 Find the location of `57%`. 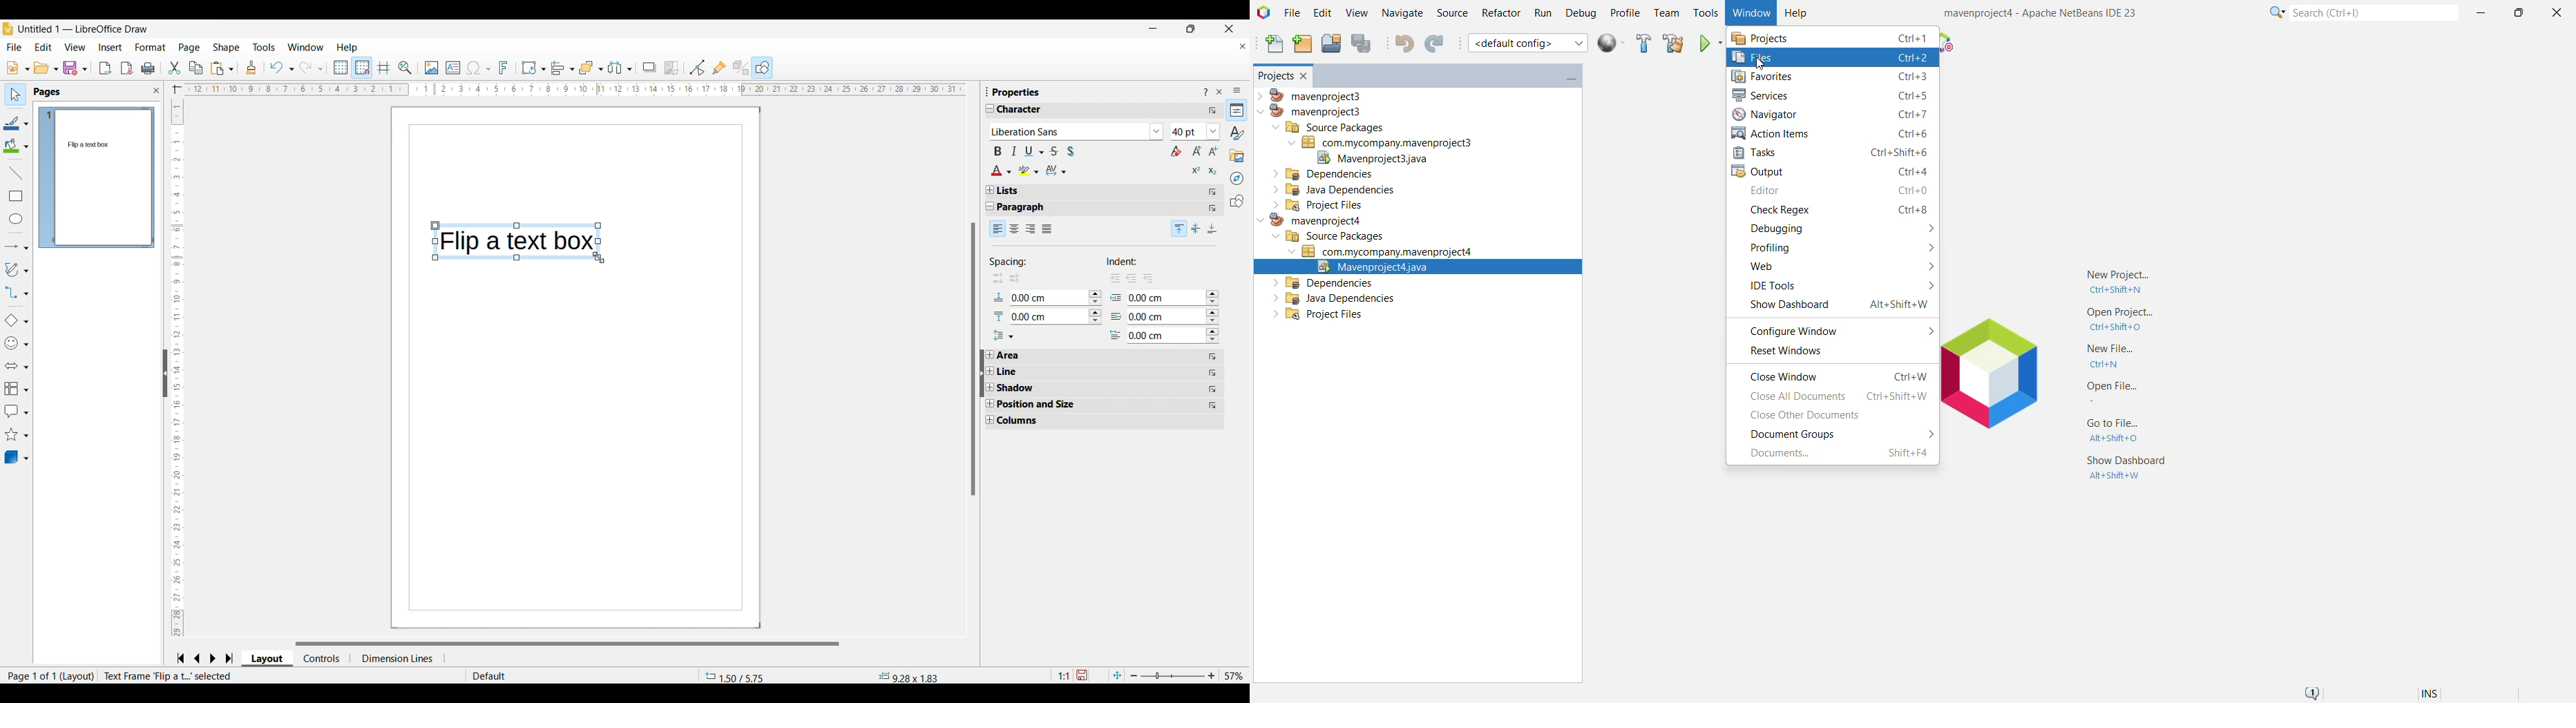

57% is located at coordinates (1235, 676).